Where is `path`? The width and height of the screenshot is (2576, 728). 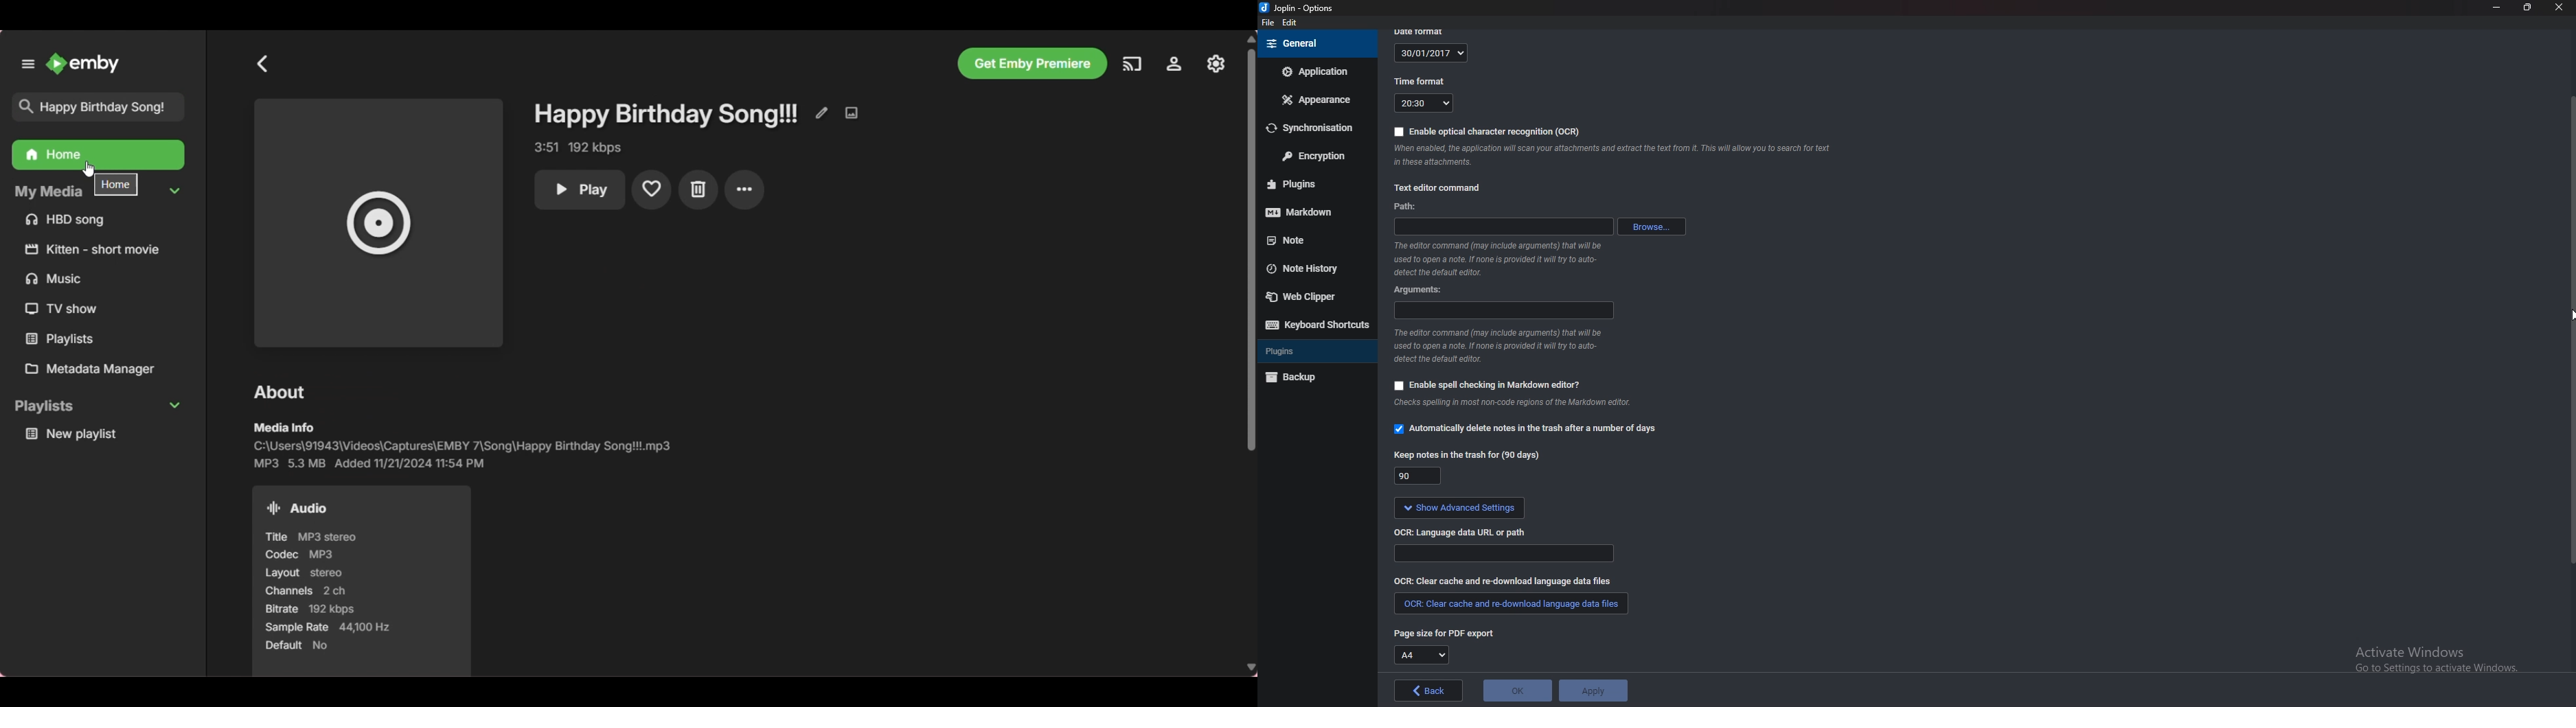 path is located at coordinates (1411, 207).